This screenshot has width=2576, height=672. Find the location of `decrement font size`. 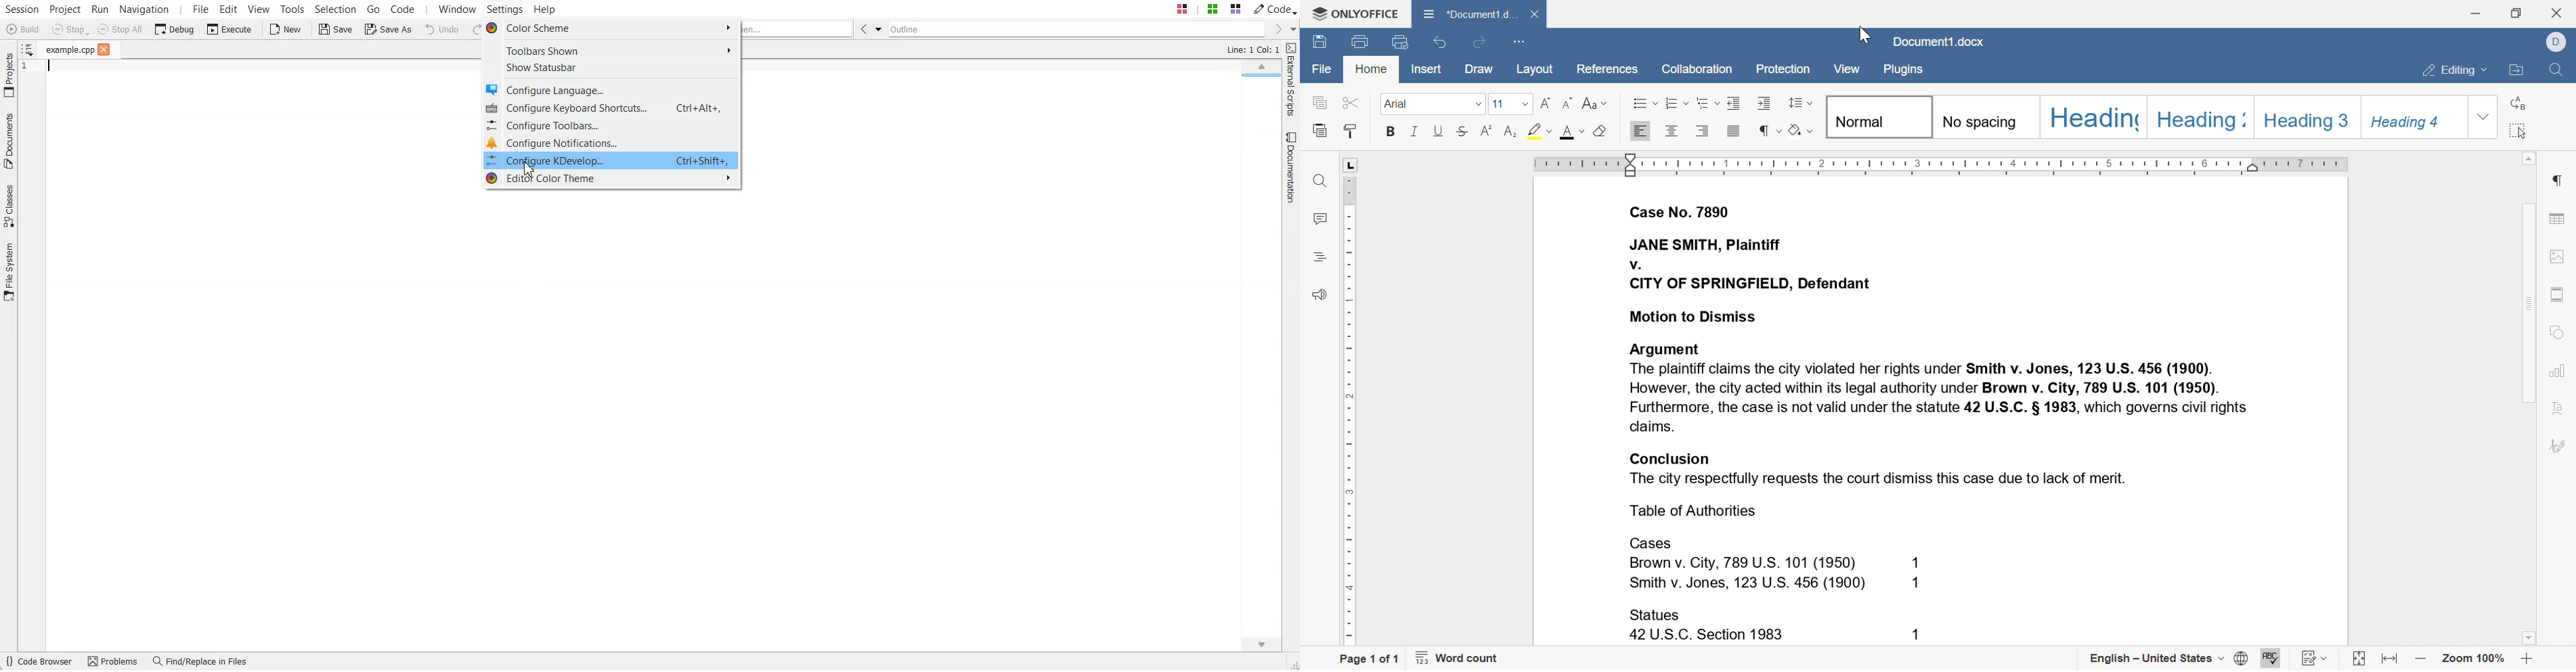

decrement font size is located at coordinates (1570, 102).